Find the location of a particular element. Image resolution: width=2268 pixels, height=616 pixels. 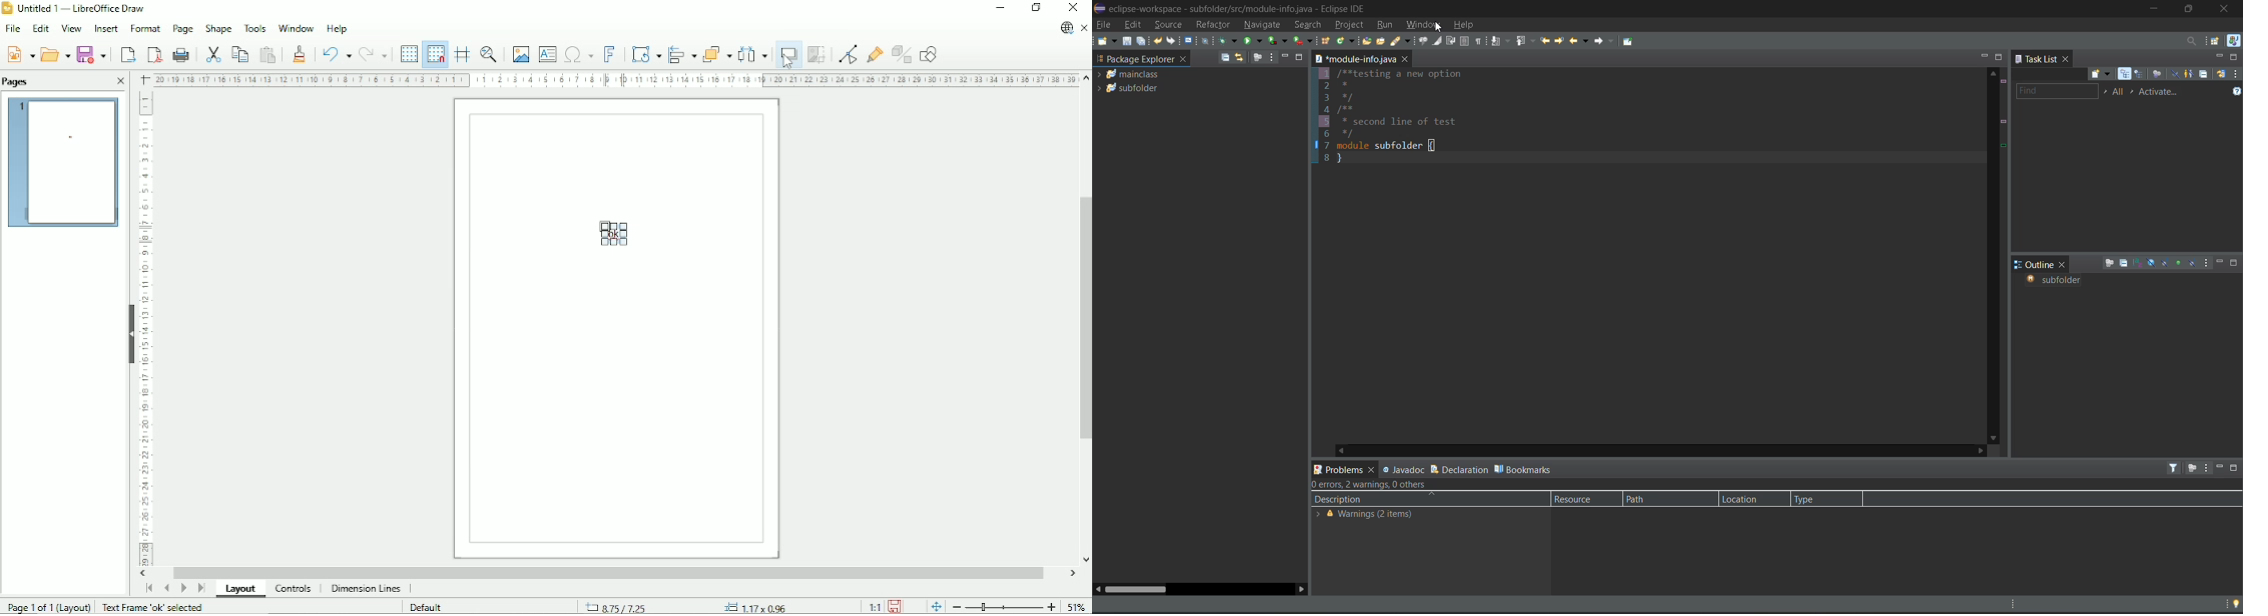

Help is located at coordinates (336, 28).